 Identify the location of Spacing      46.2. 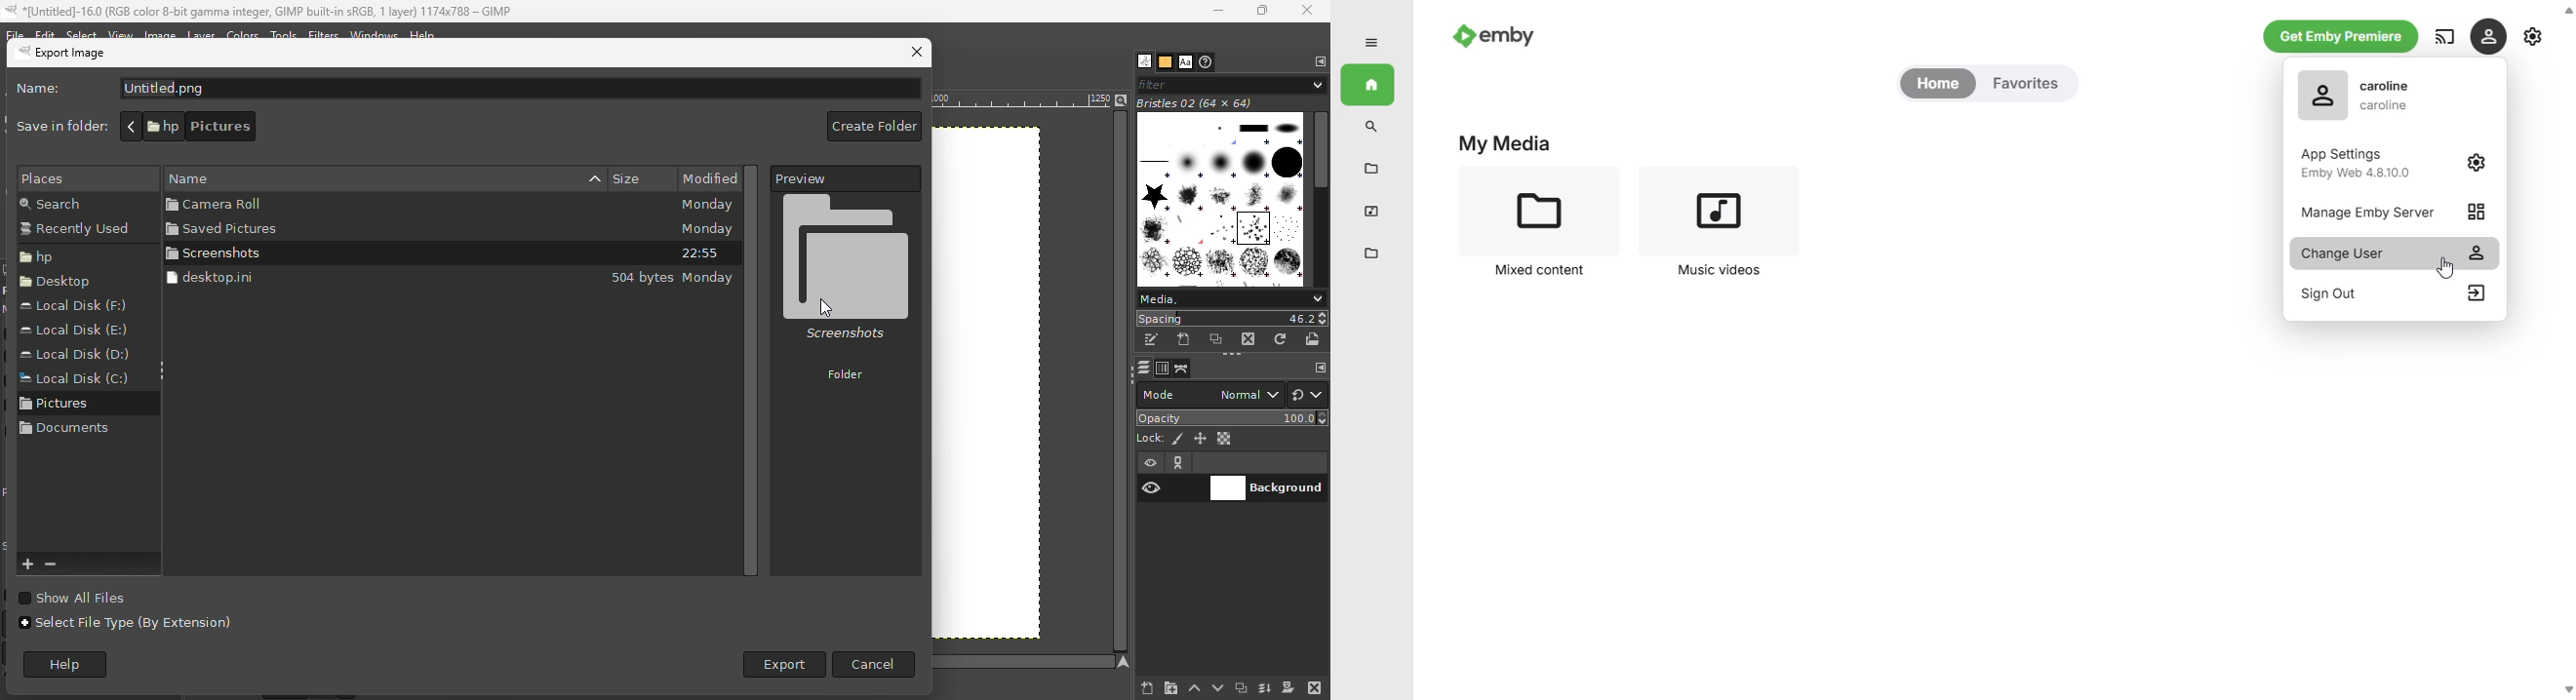
(1232, 318).